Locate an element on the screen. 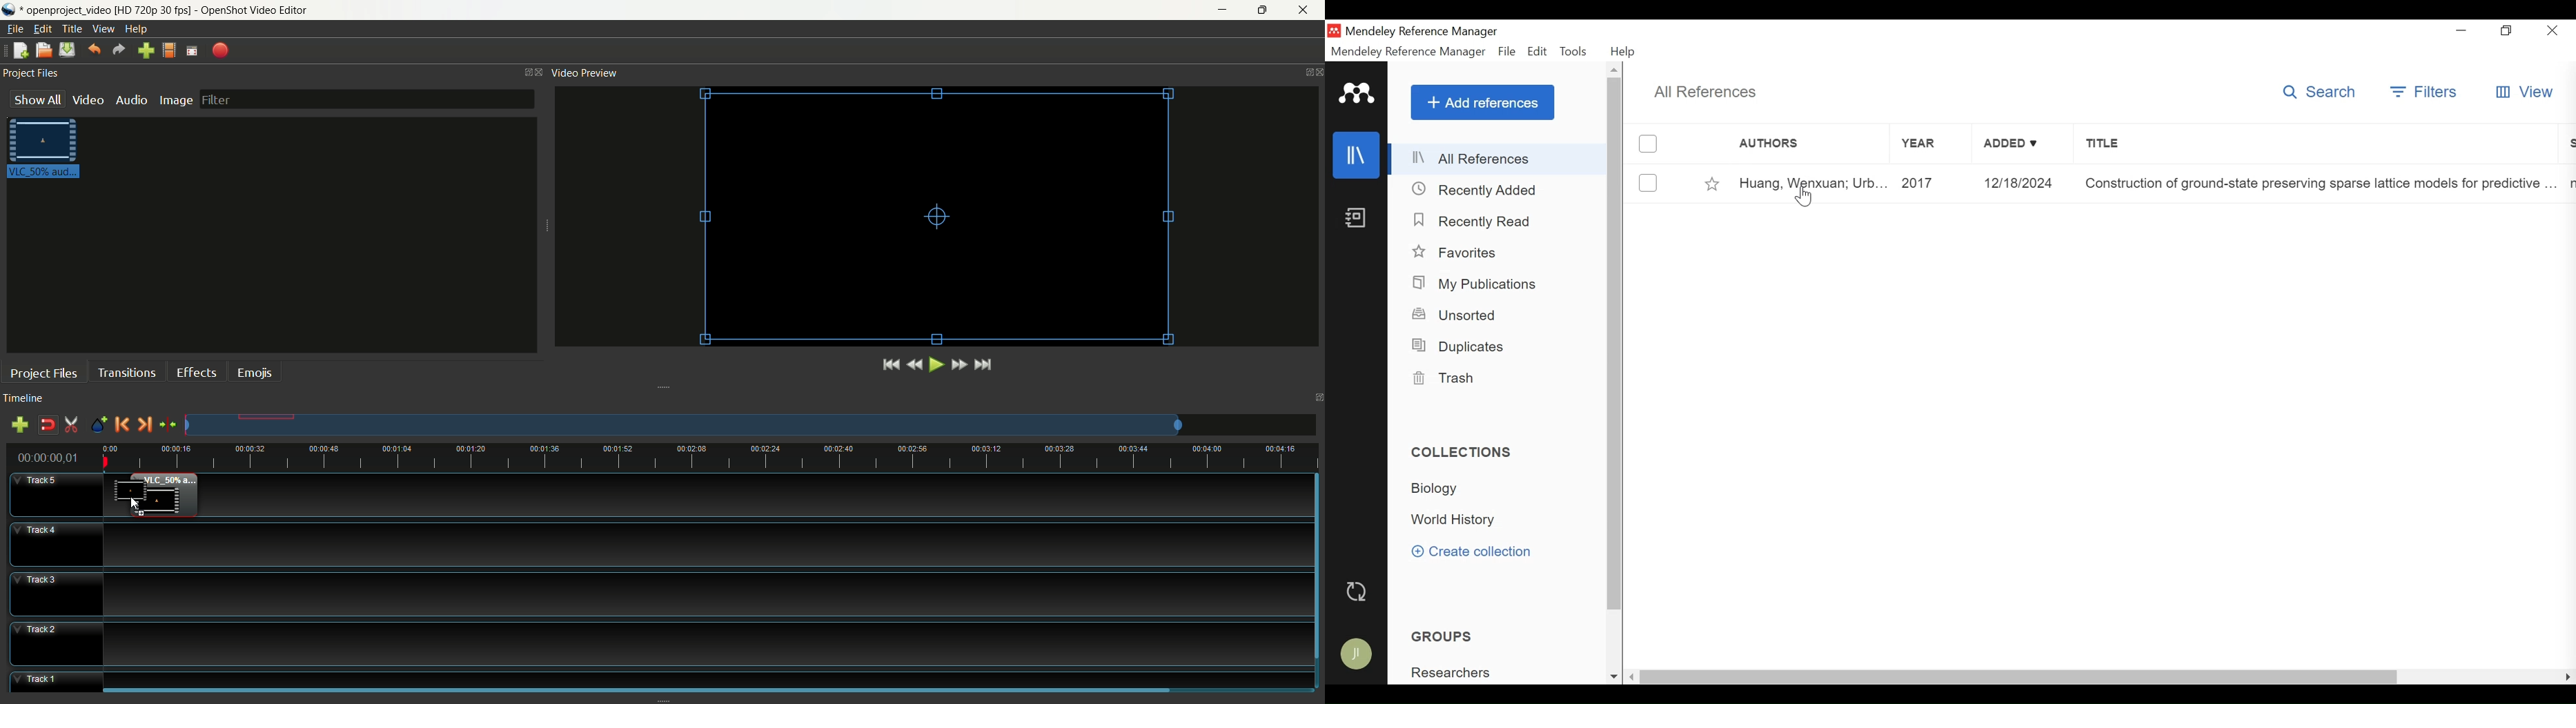  Scroll Up is located at coordinates (1615, 68).